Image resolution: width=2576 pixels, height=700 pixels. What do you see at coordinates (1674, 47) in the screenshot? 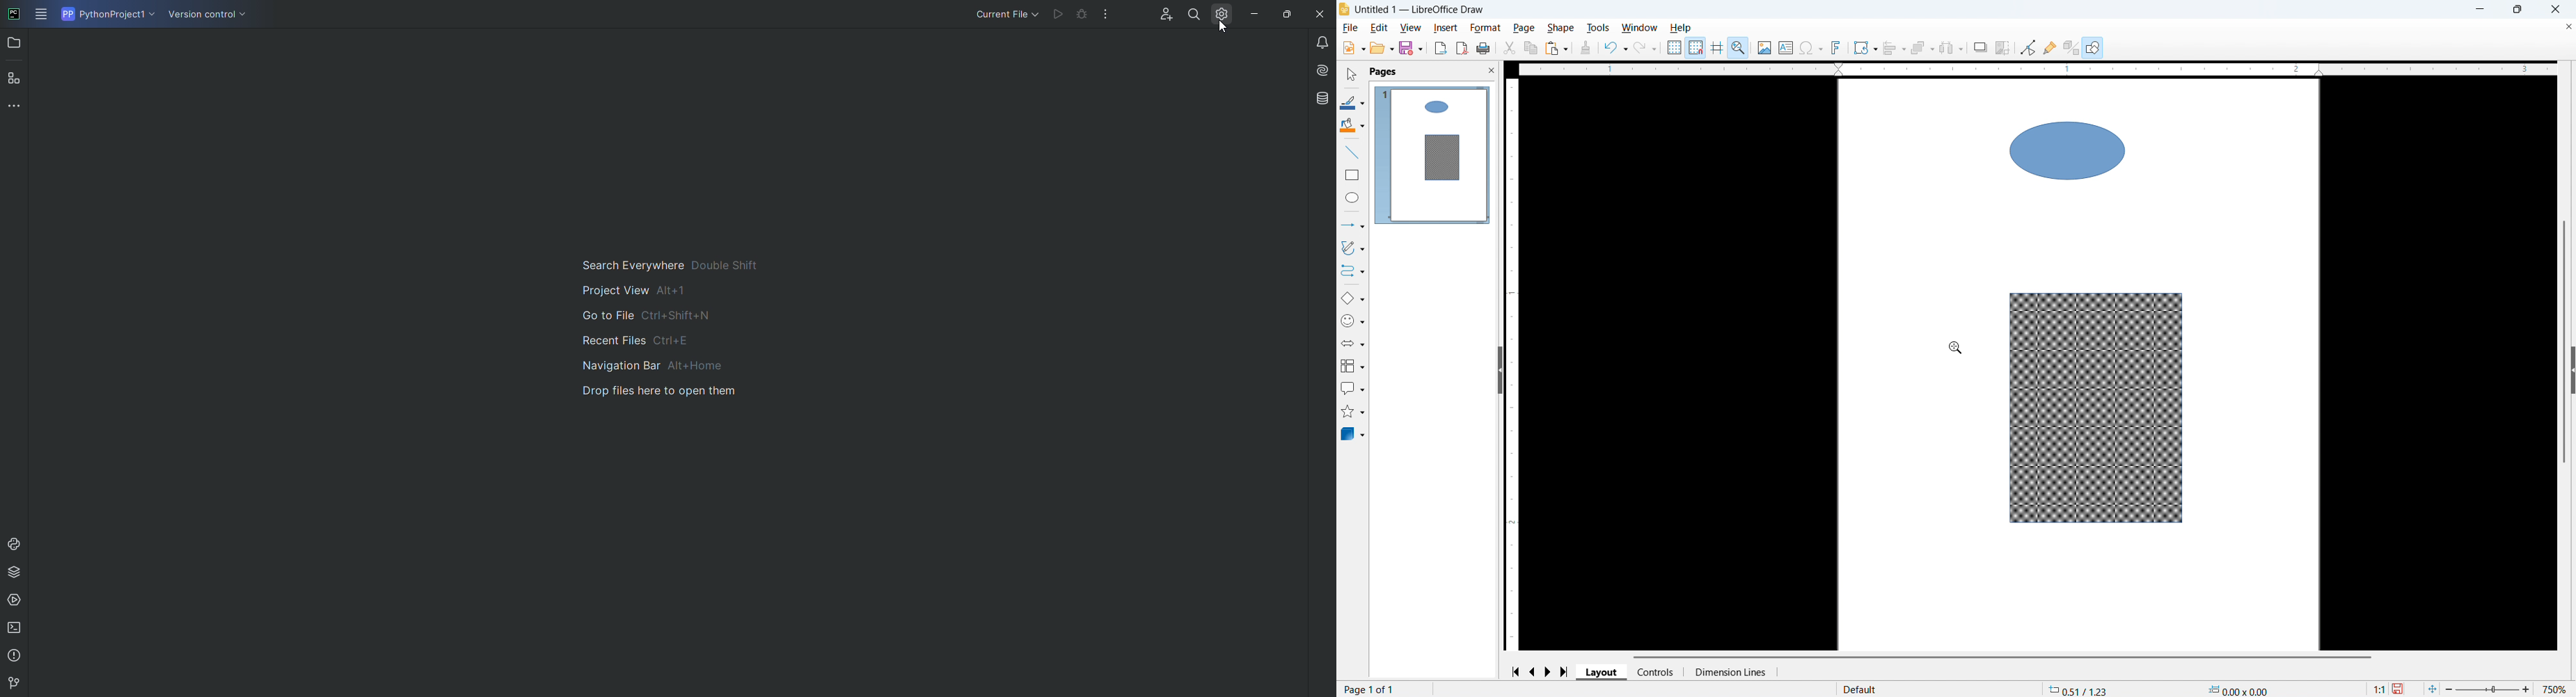
I see `Show grids ` at bounding box center [1674, 47].